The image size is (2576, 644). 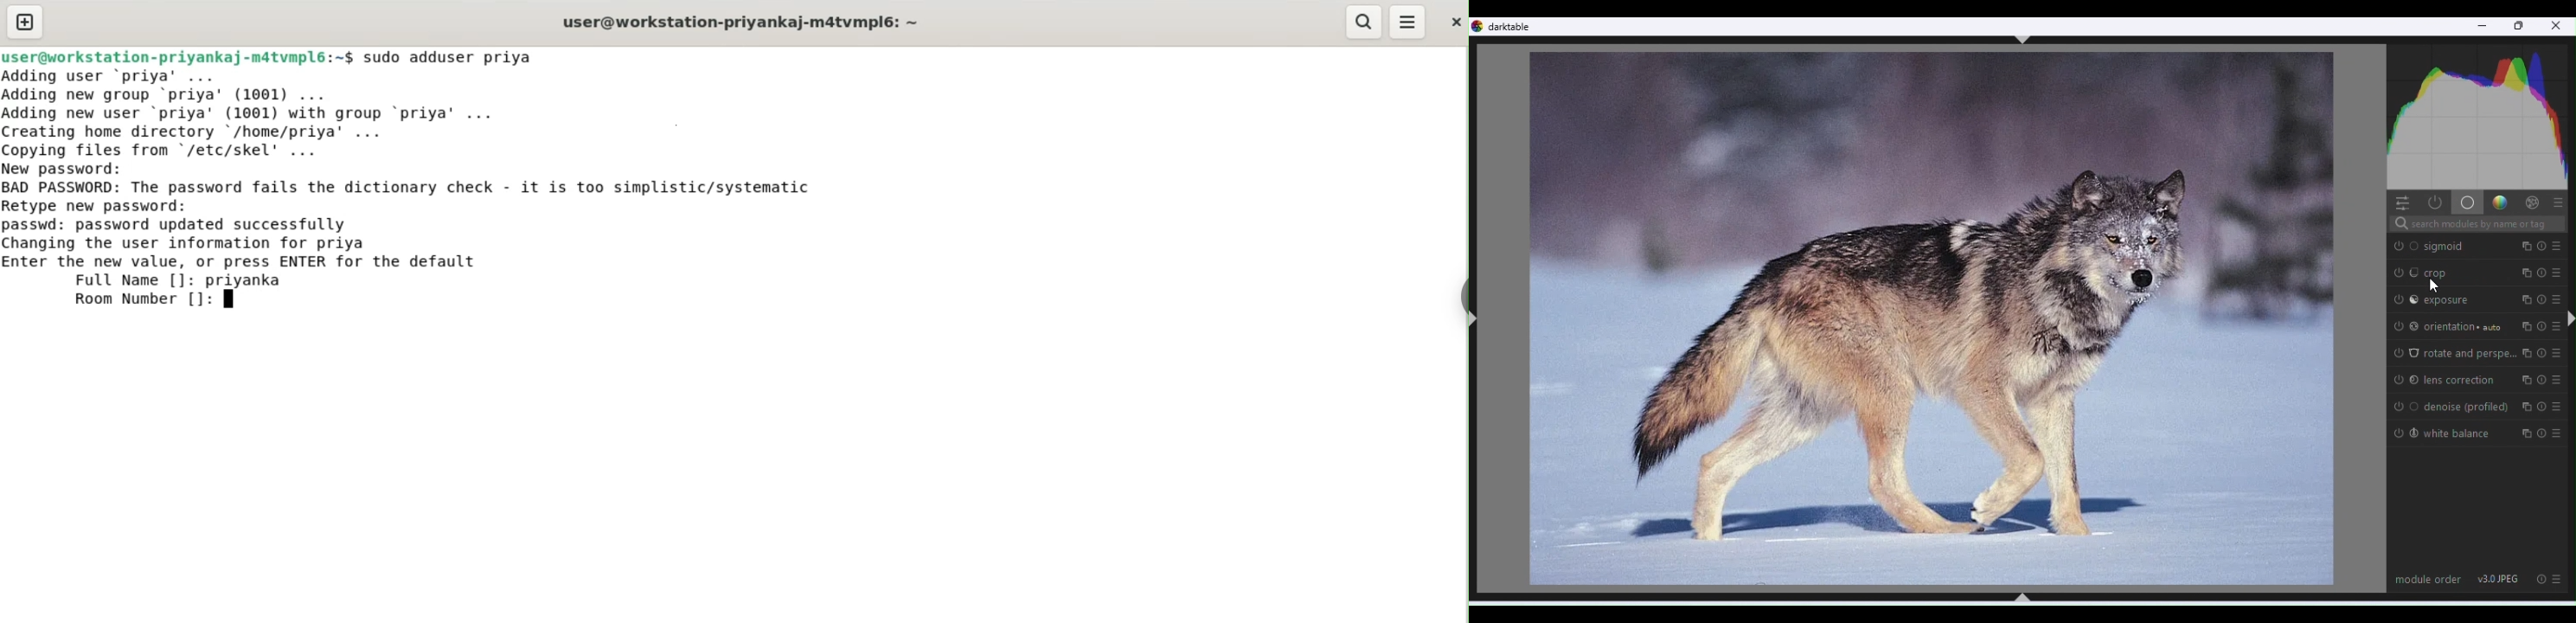 What do you see at coordinates (2477, 379) in the screenshot?
I see `Lens correction` at bounding box center [2477, 379].